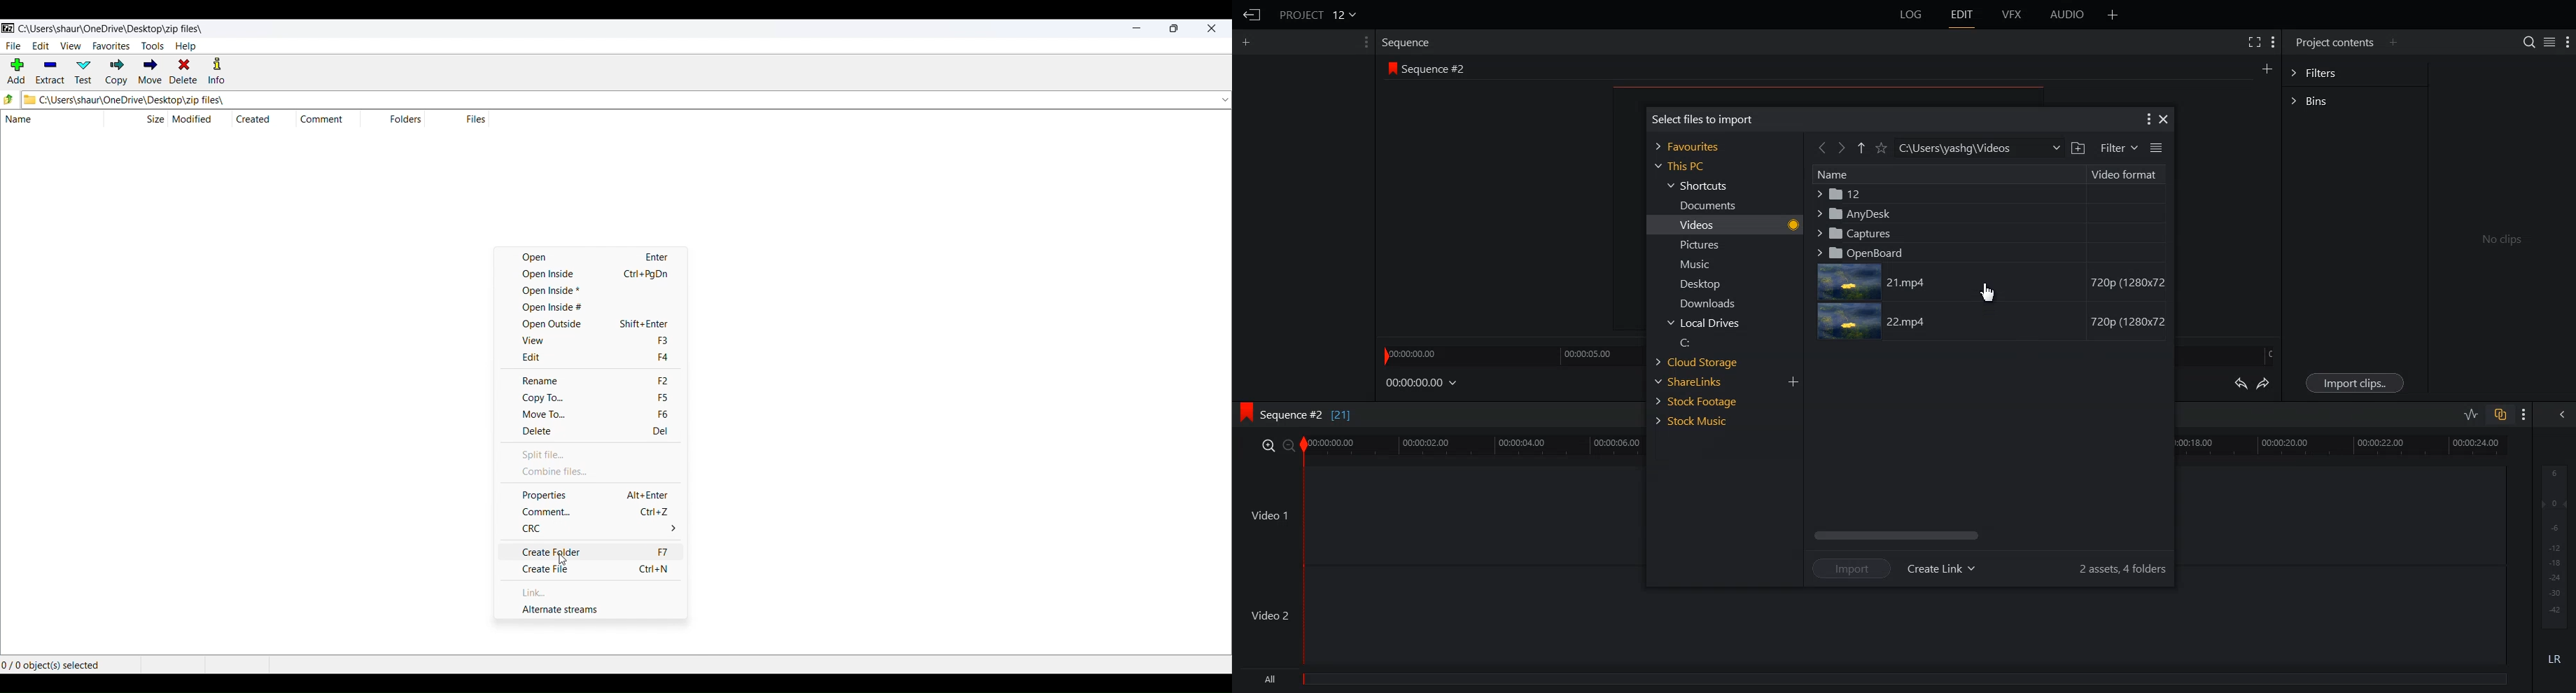 This screenshot has width=2576, height=700. Describe the element at coordinates (1871, 626) in the screenshot. I see `Video 2` at that location.